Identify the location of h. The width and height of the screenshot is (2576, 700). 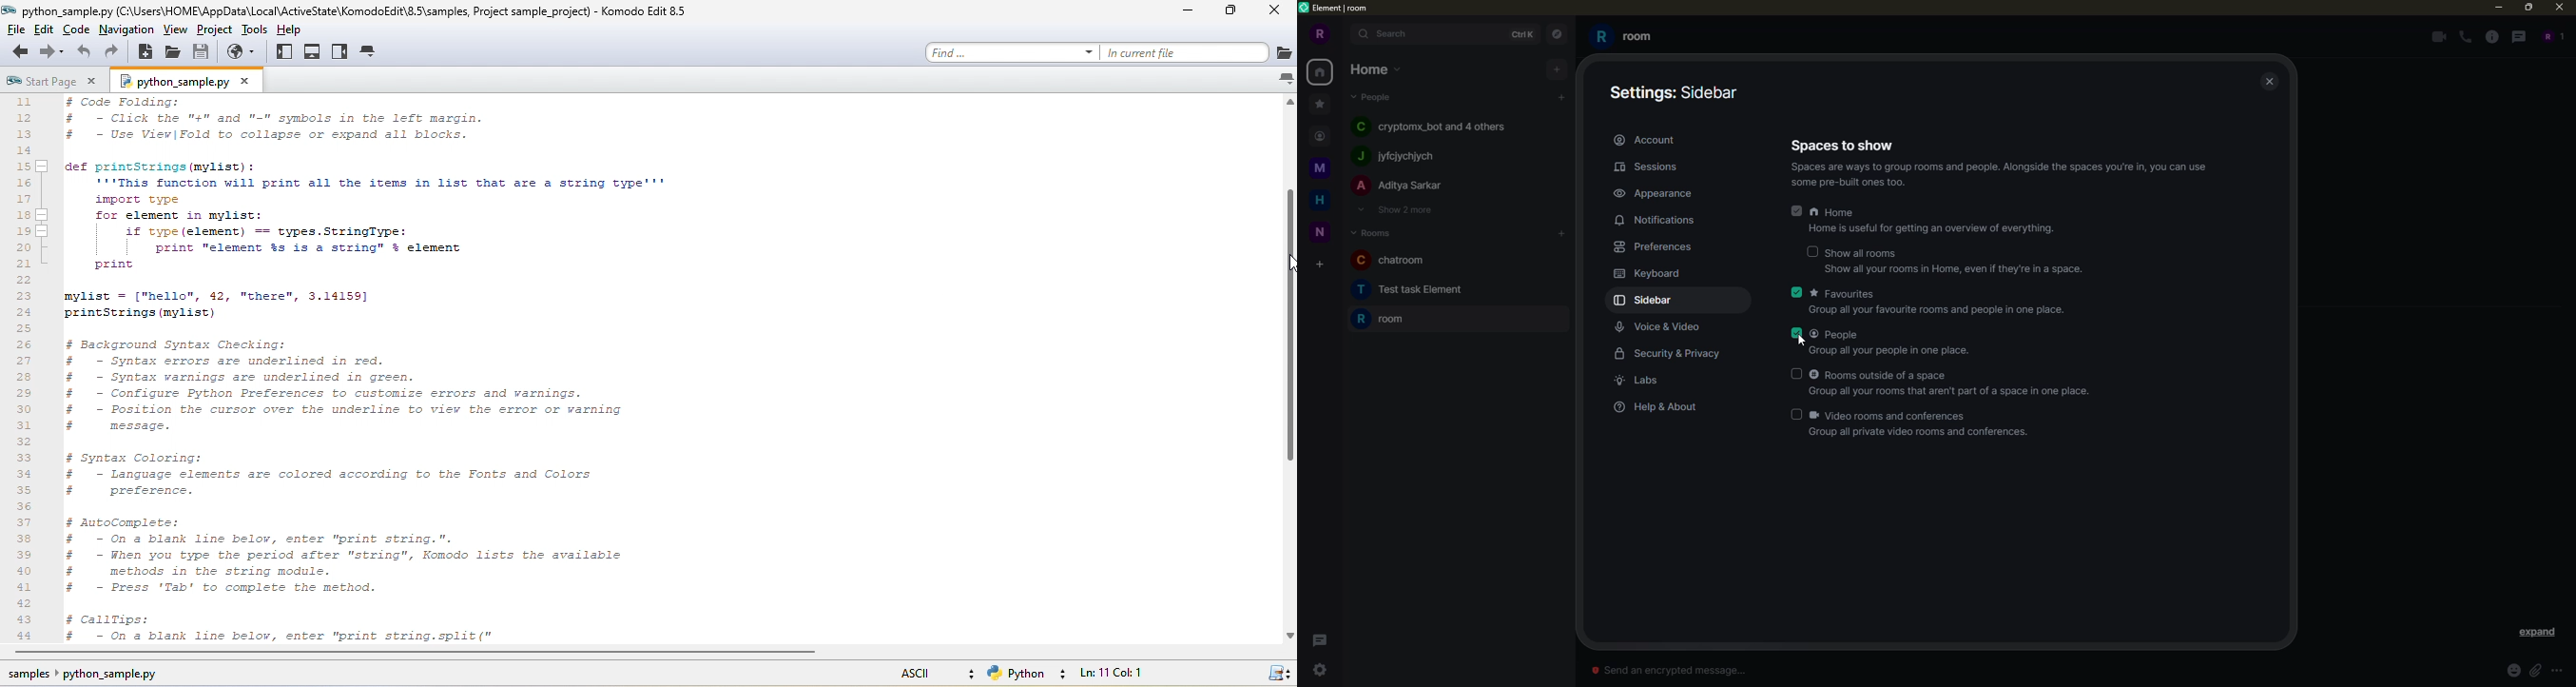
(1320, 134).